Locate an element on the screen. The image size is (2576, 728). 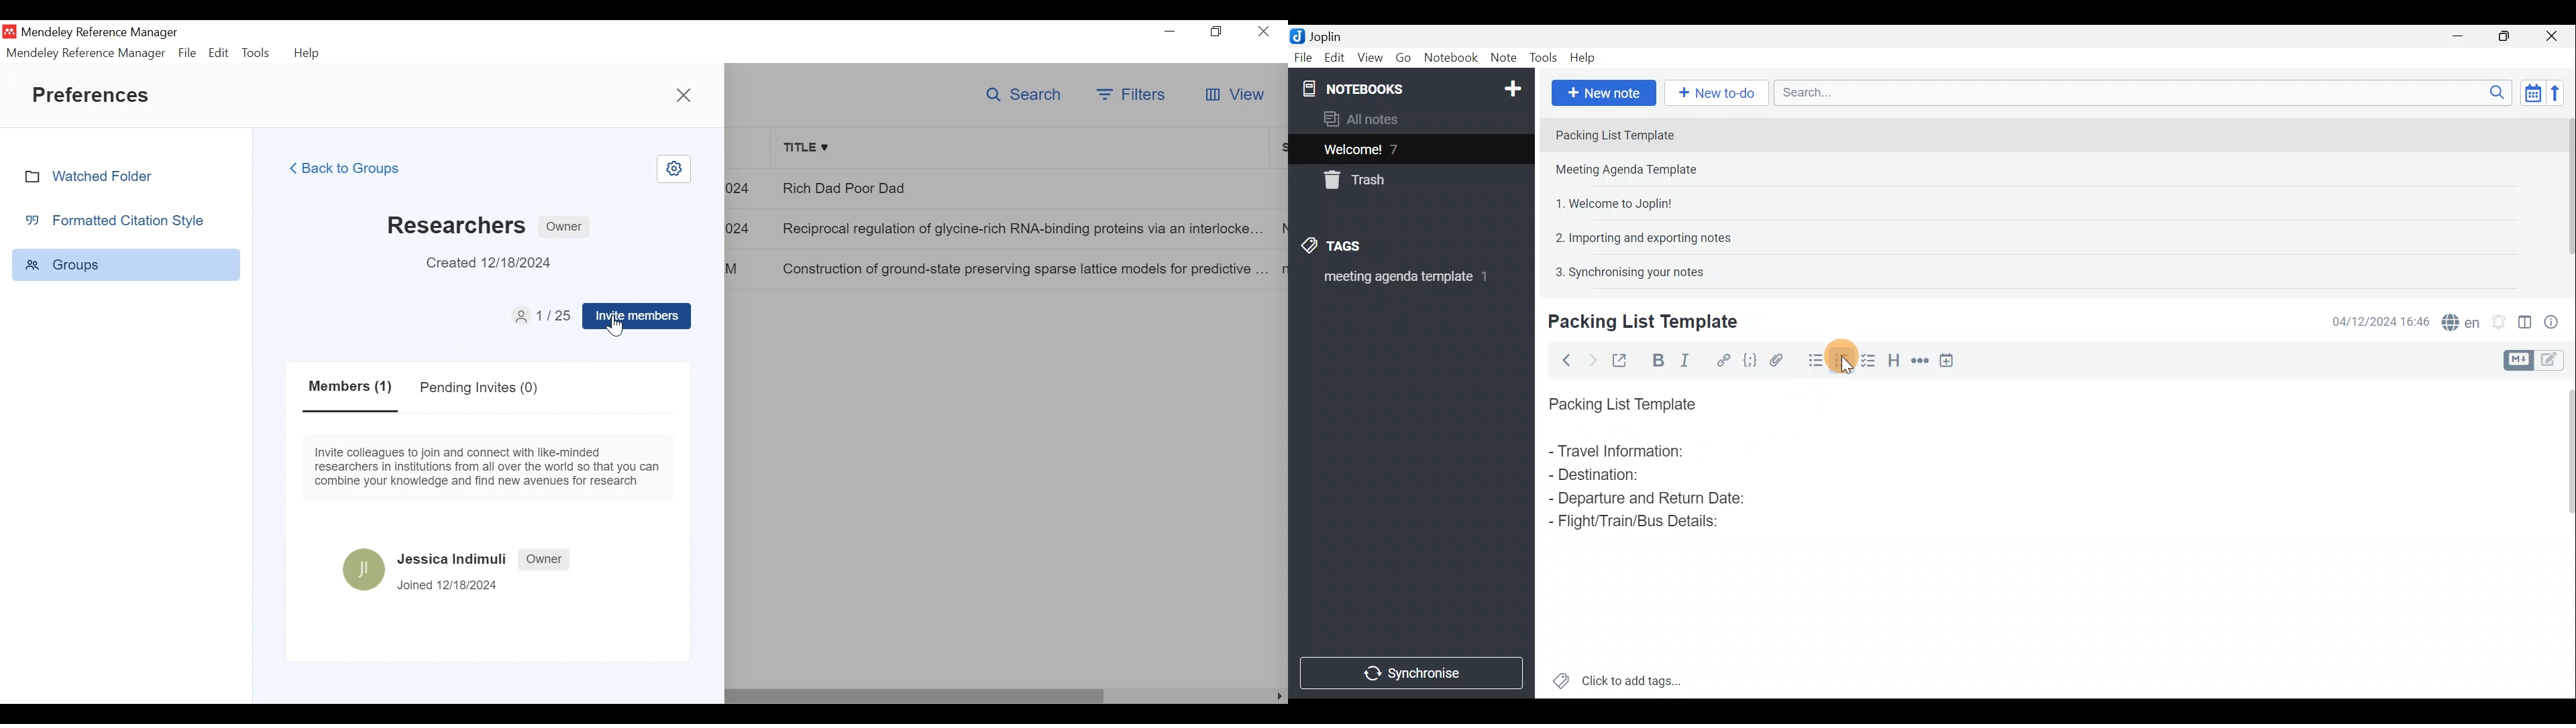
Close is located at coordinates (684, 93).